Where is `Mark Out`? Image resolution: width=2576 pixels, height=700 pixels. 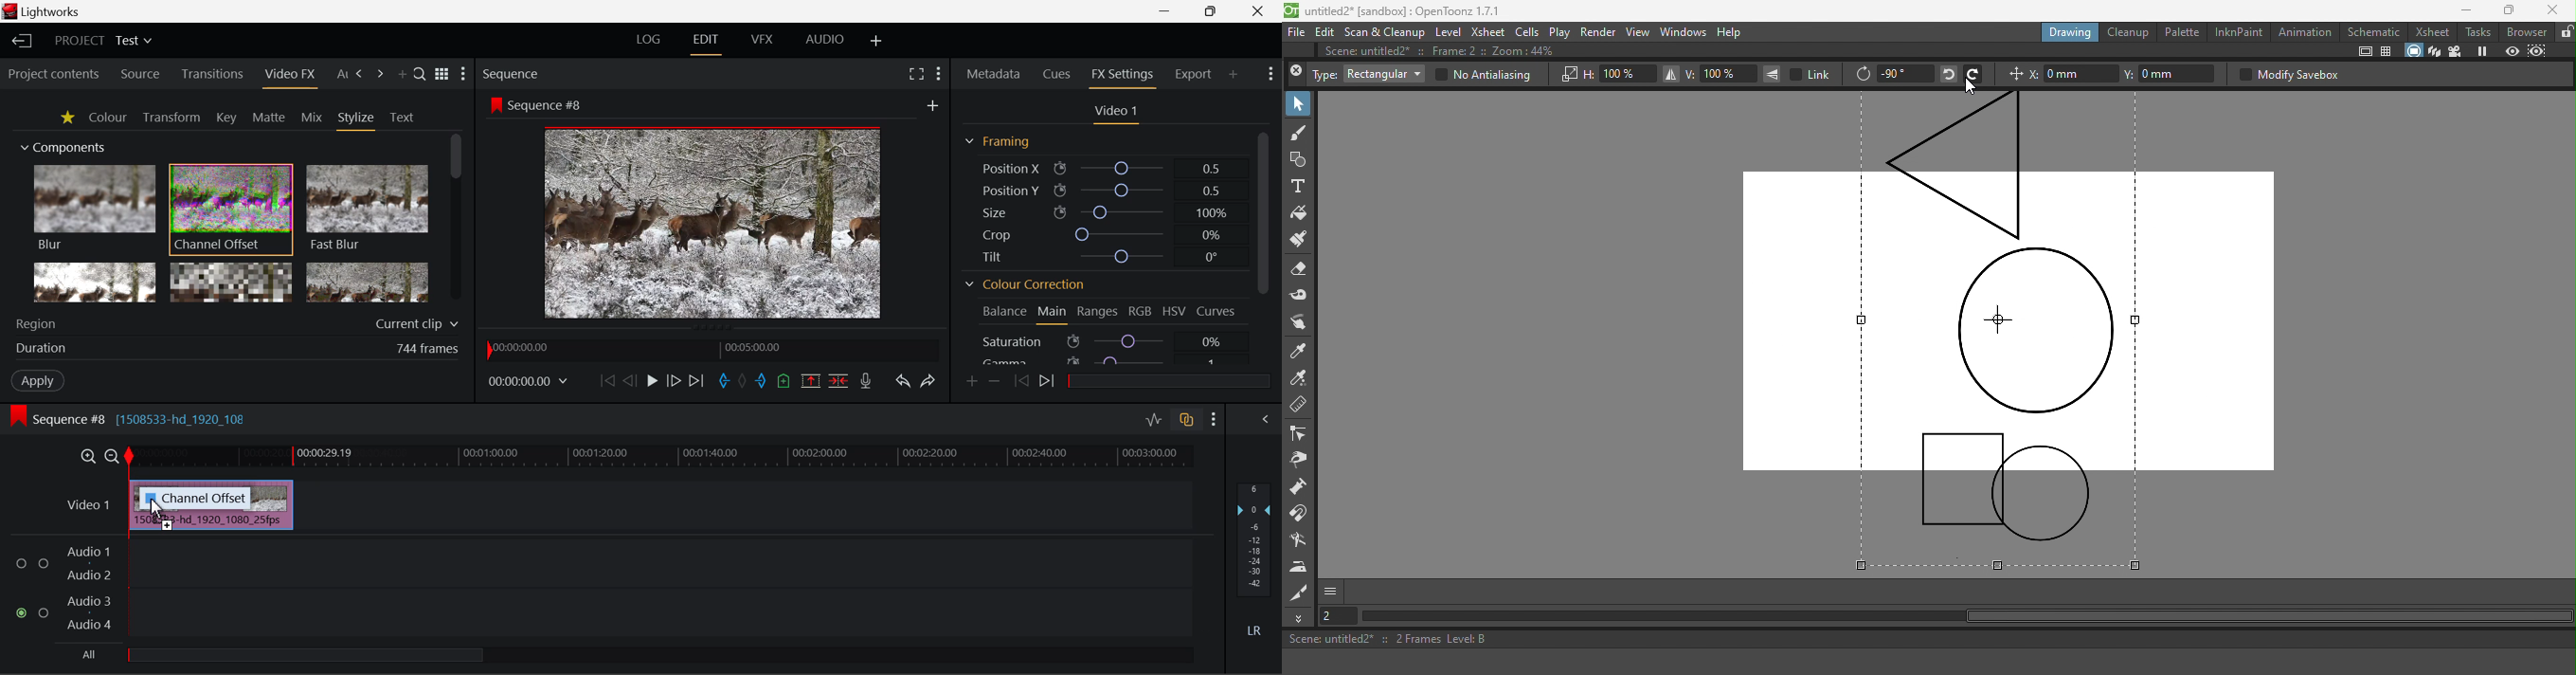
Mark Out is located at coordinates (760, 381).